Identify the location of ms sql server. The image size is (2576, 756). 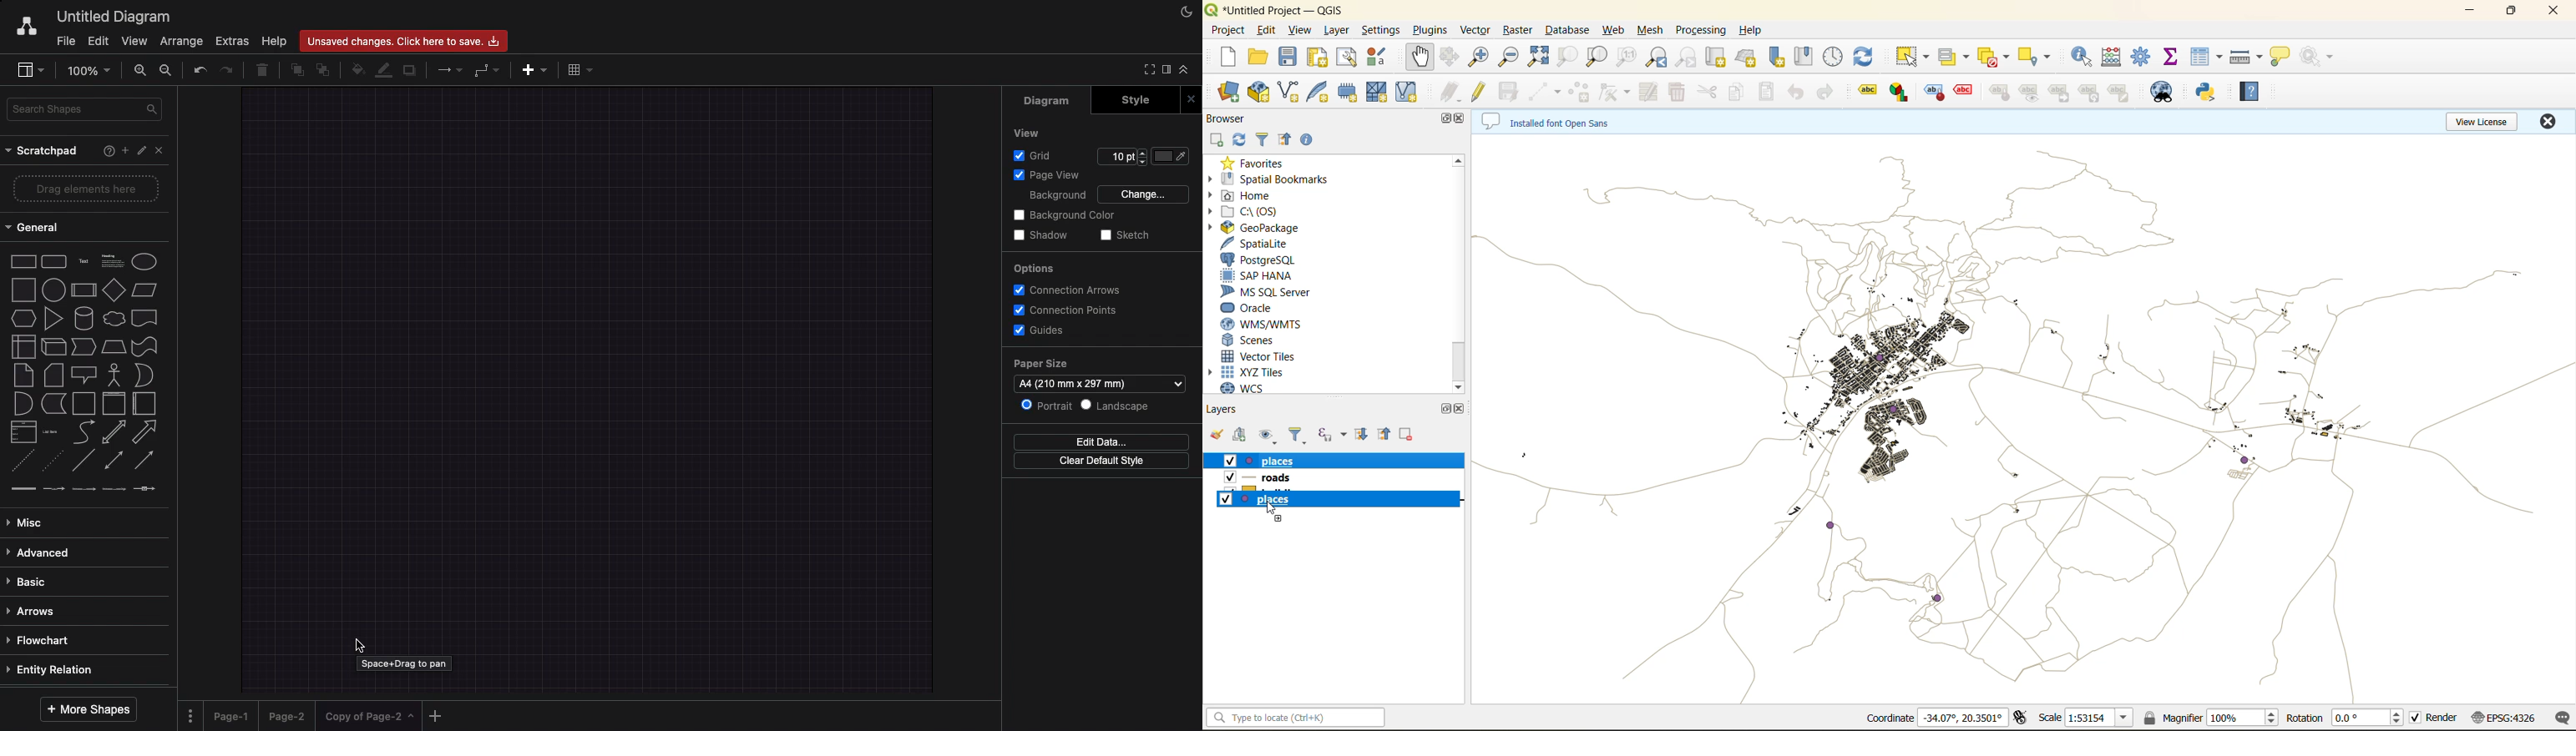
(1269, 292).